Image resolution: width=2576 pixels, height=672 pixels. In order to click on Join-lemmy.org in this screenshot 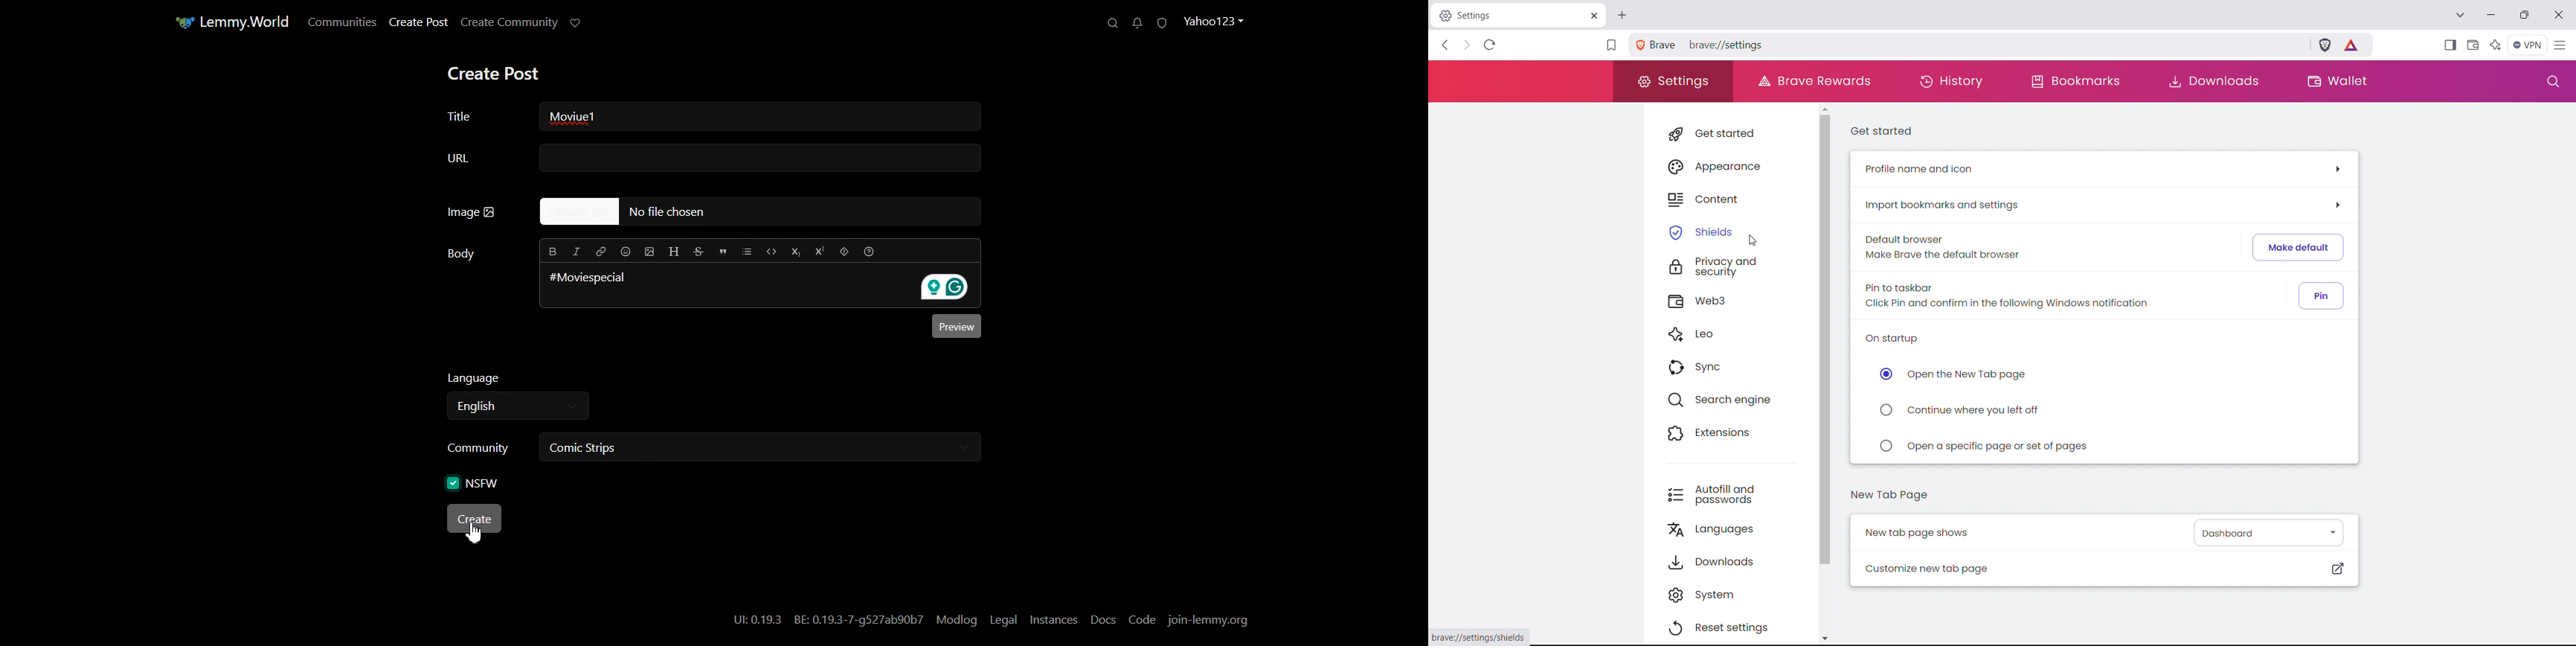, I will do `click(1210, 619)`.